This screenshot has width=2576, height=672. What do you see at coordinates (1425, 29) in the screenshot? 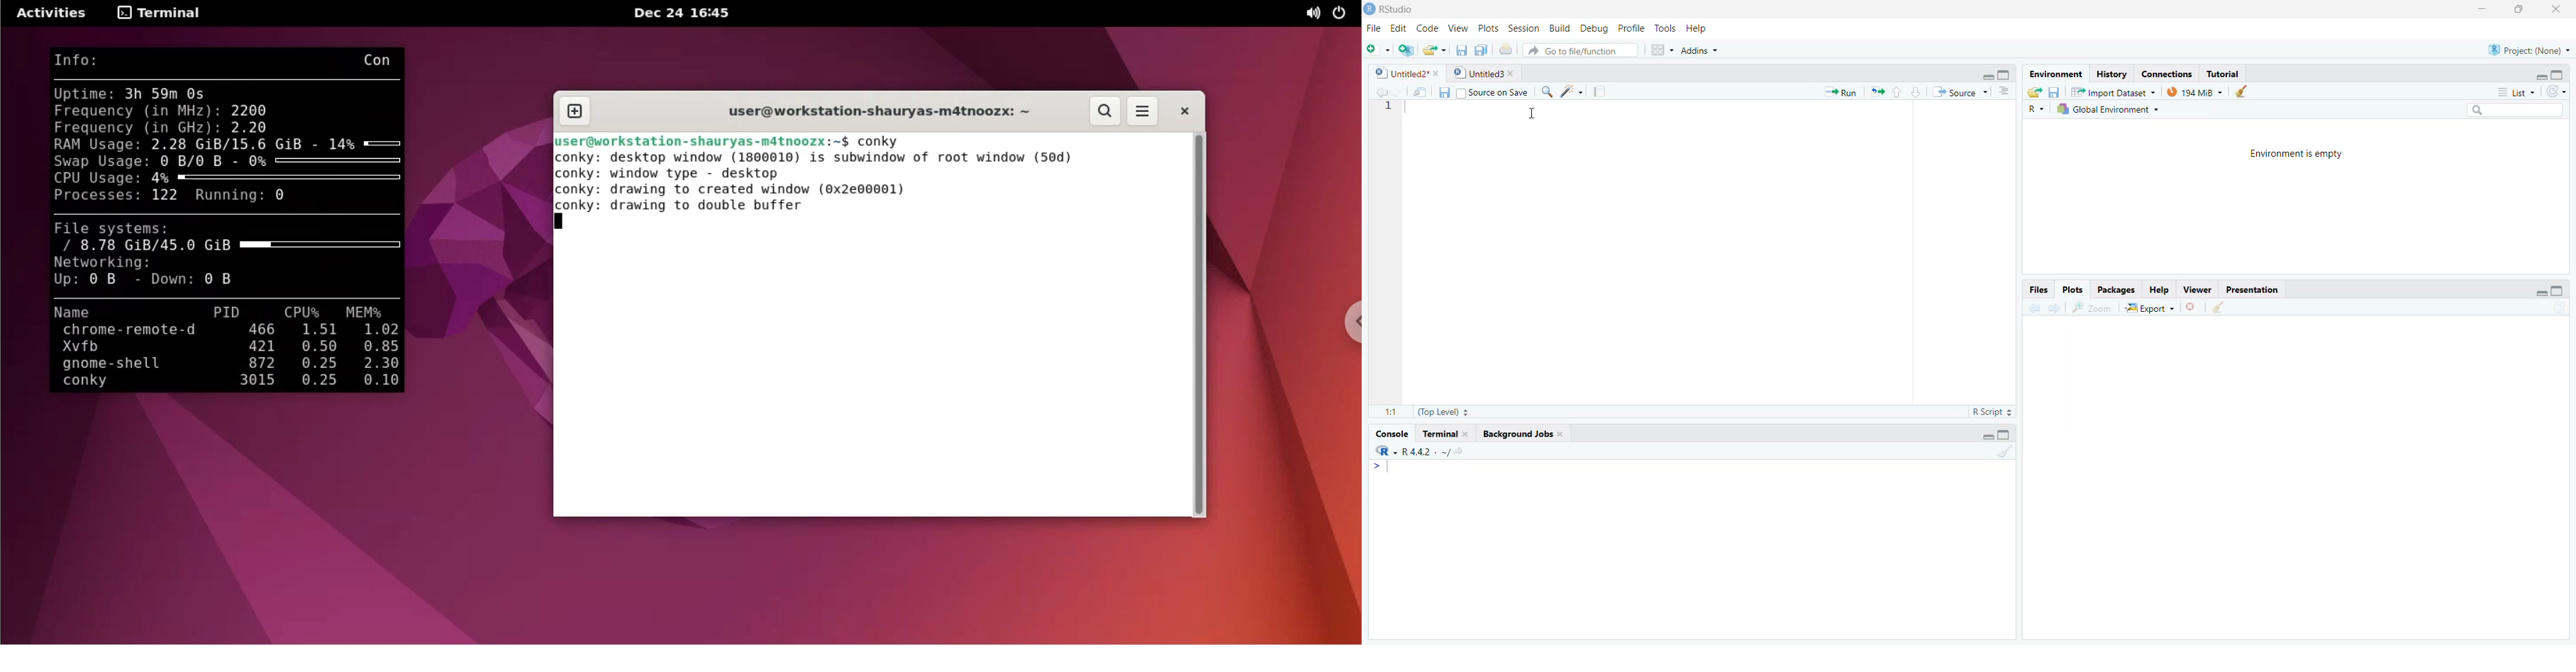
I see `Code` at bounding box center [1425, 29].